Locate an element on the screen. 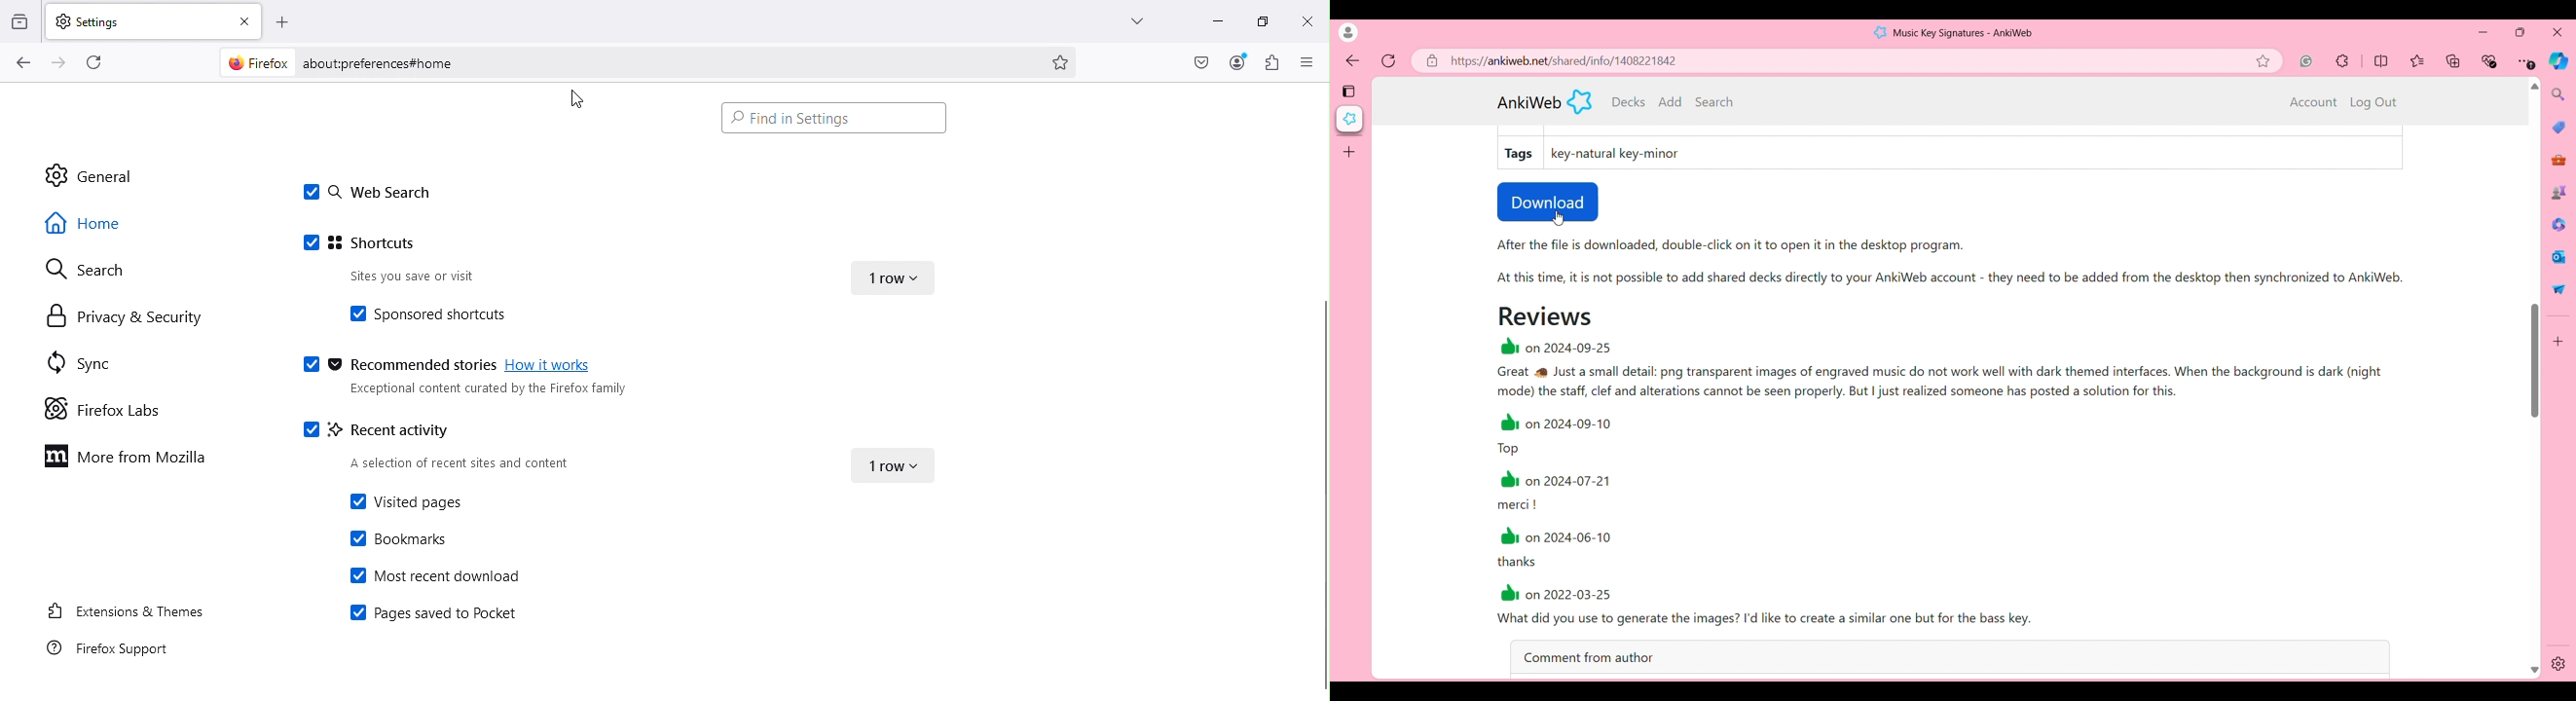 This screenshot has width=2576, height=728. Account is located at coordinates (1237, 62).